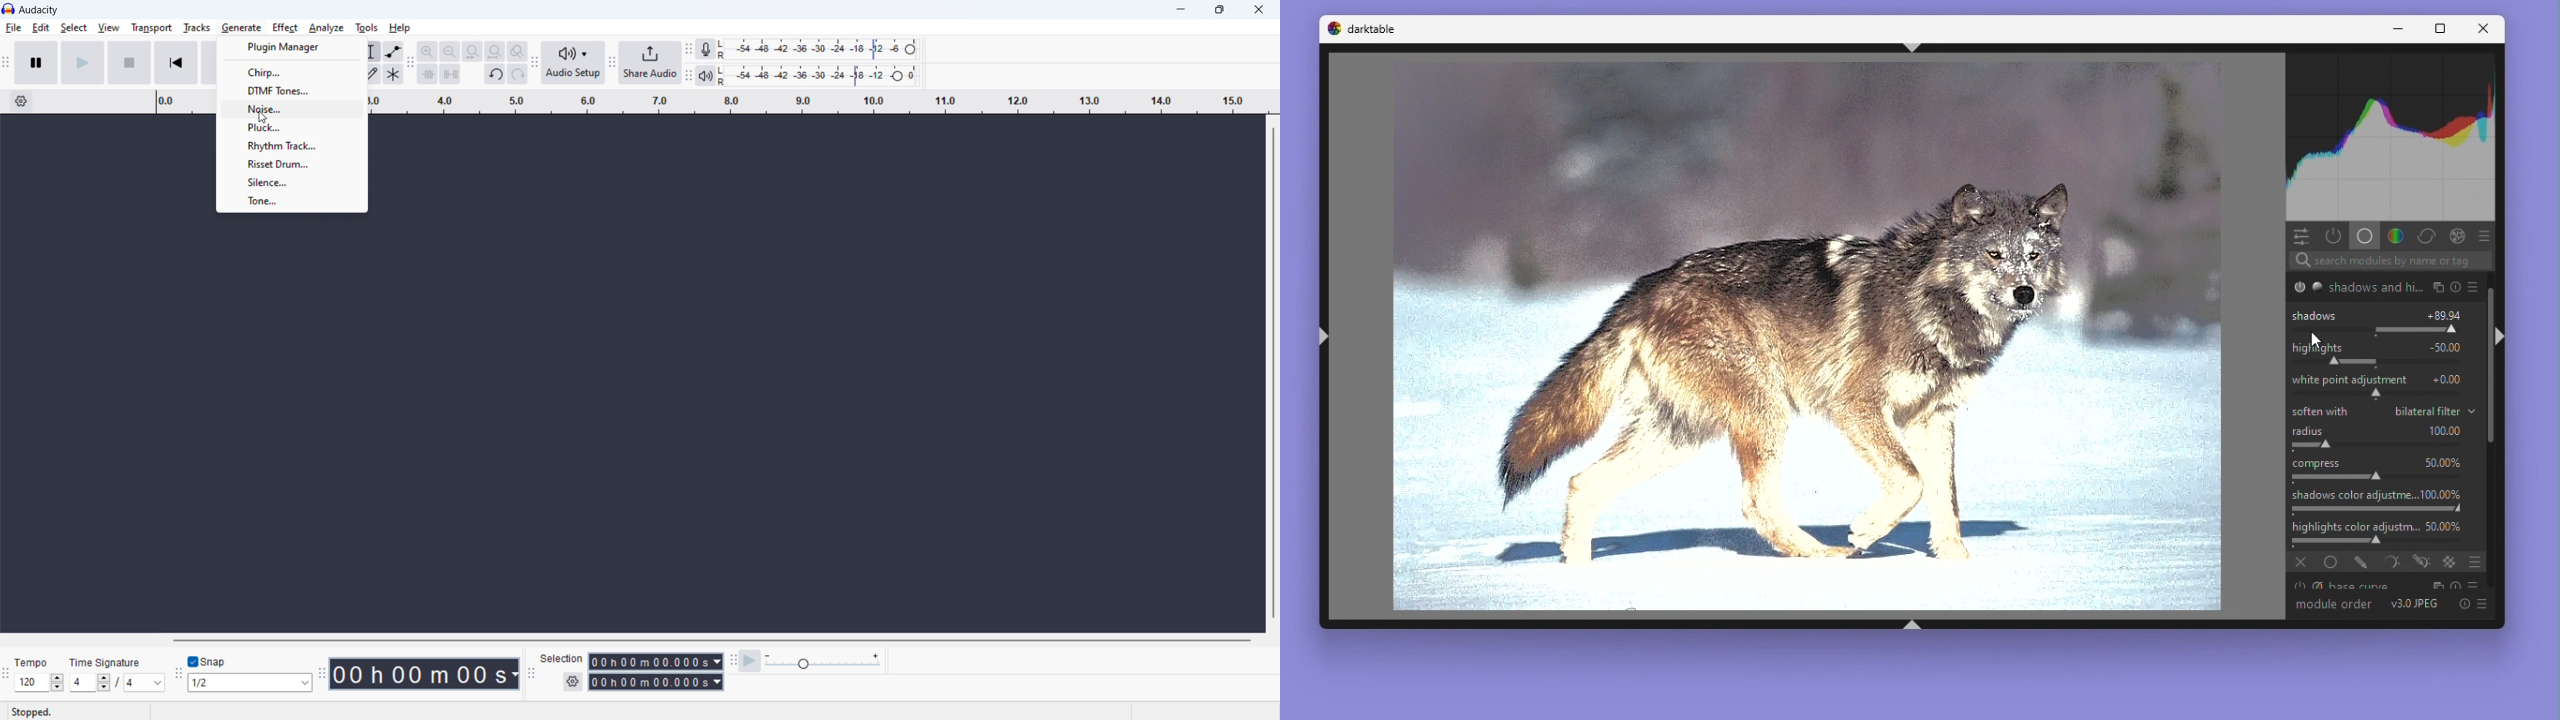  I want to click on off, so click(2300, 561).